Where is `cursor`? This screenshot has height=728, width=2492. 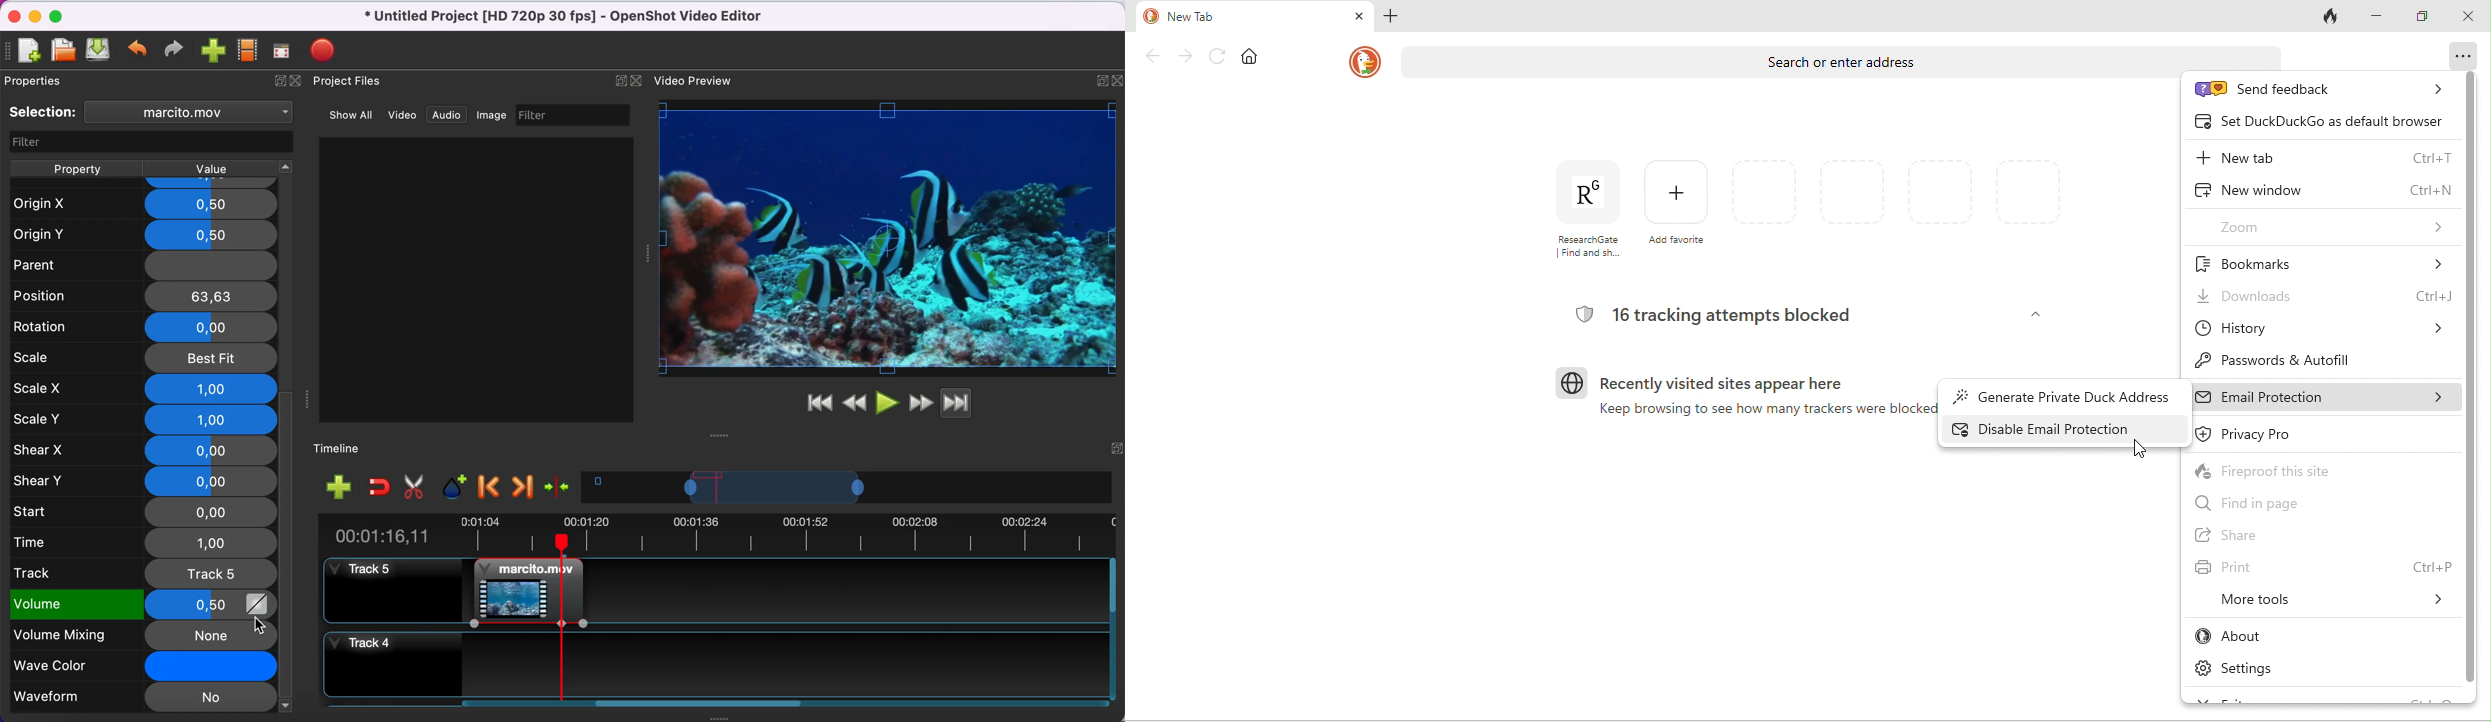
cursor is located at coordinates (2141, 455).